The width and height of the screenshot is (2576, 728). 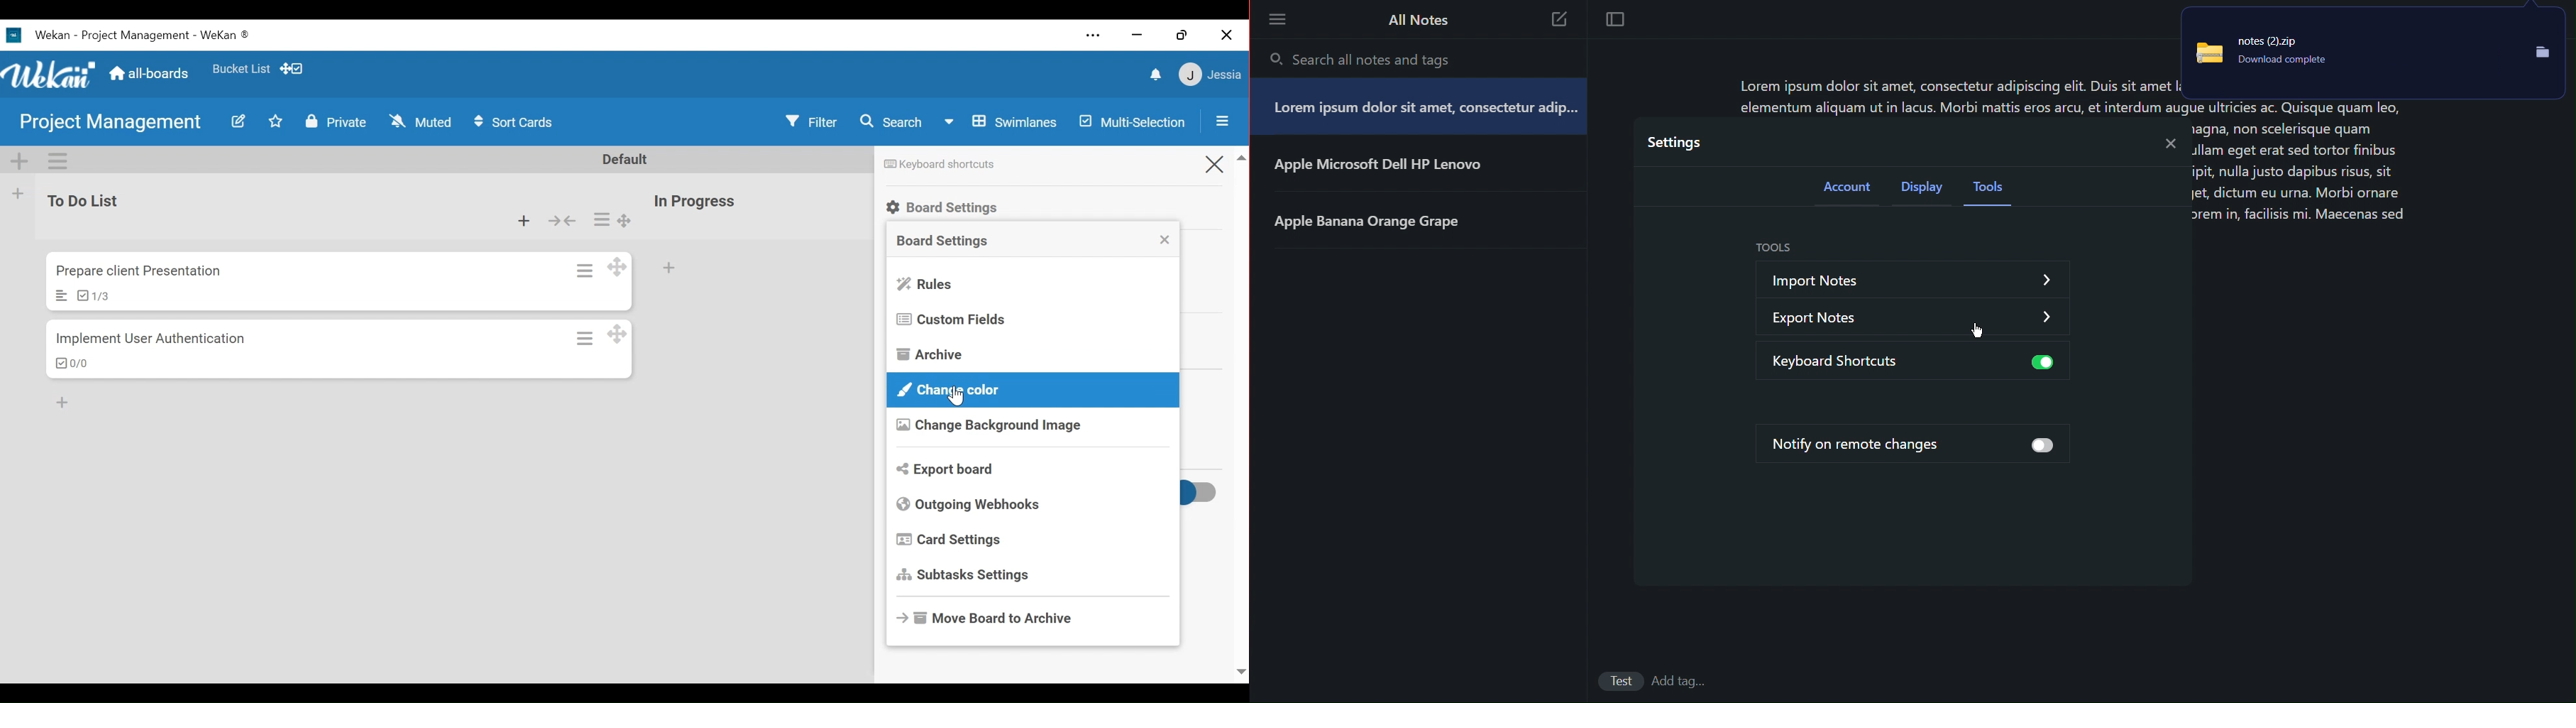 I want to click on Favorite, so click(x=241, y=70).